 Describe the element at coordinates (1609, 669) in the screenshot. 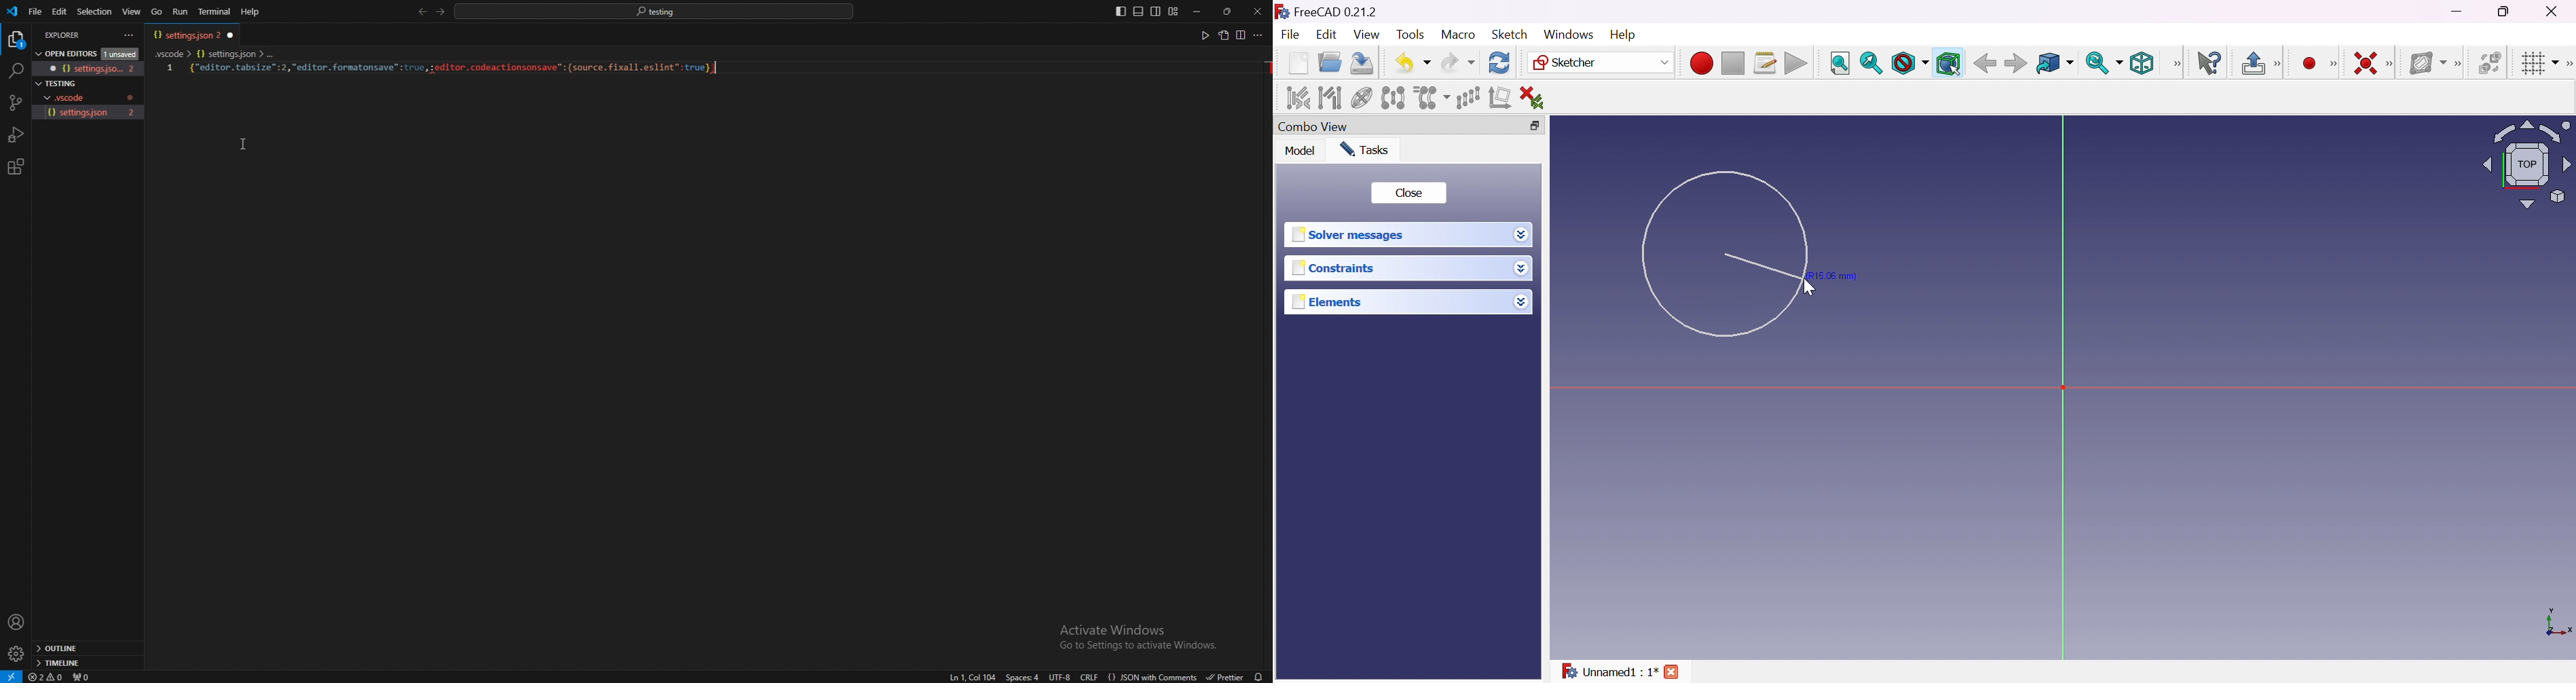

I see `Unnamed : 1*` at that location.